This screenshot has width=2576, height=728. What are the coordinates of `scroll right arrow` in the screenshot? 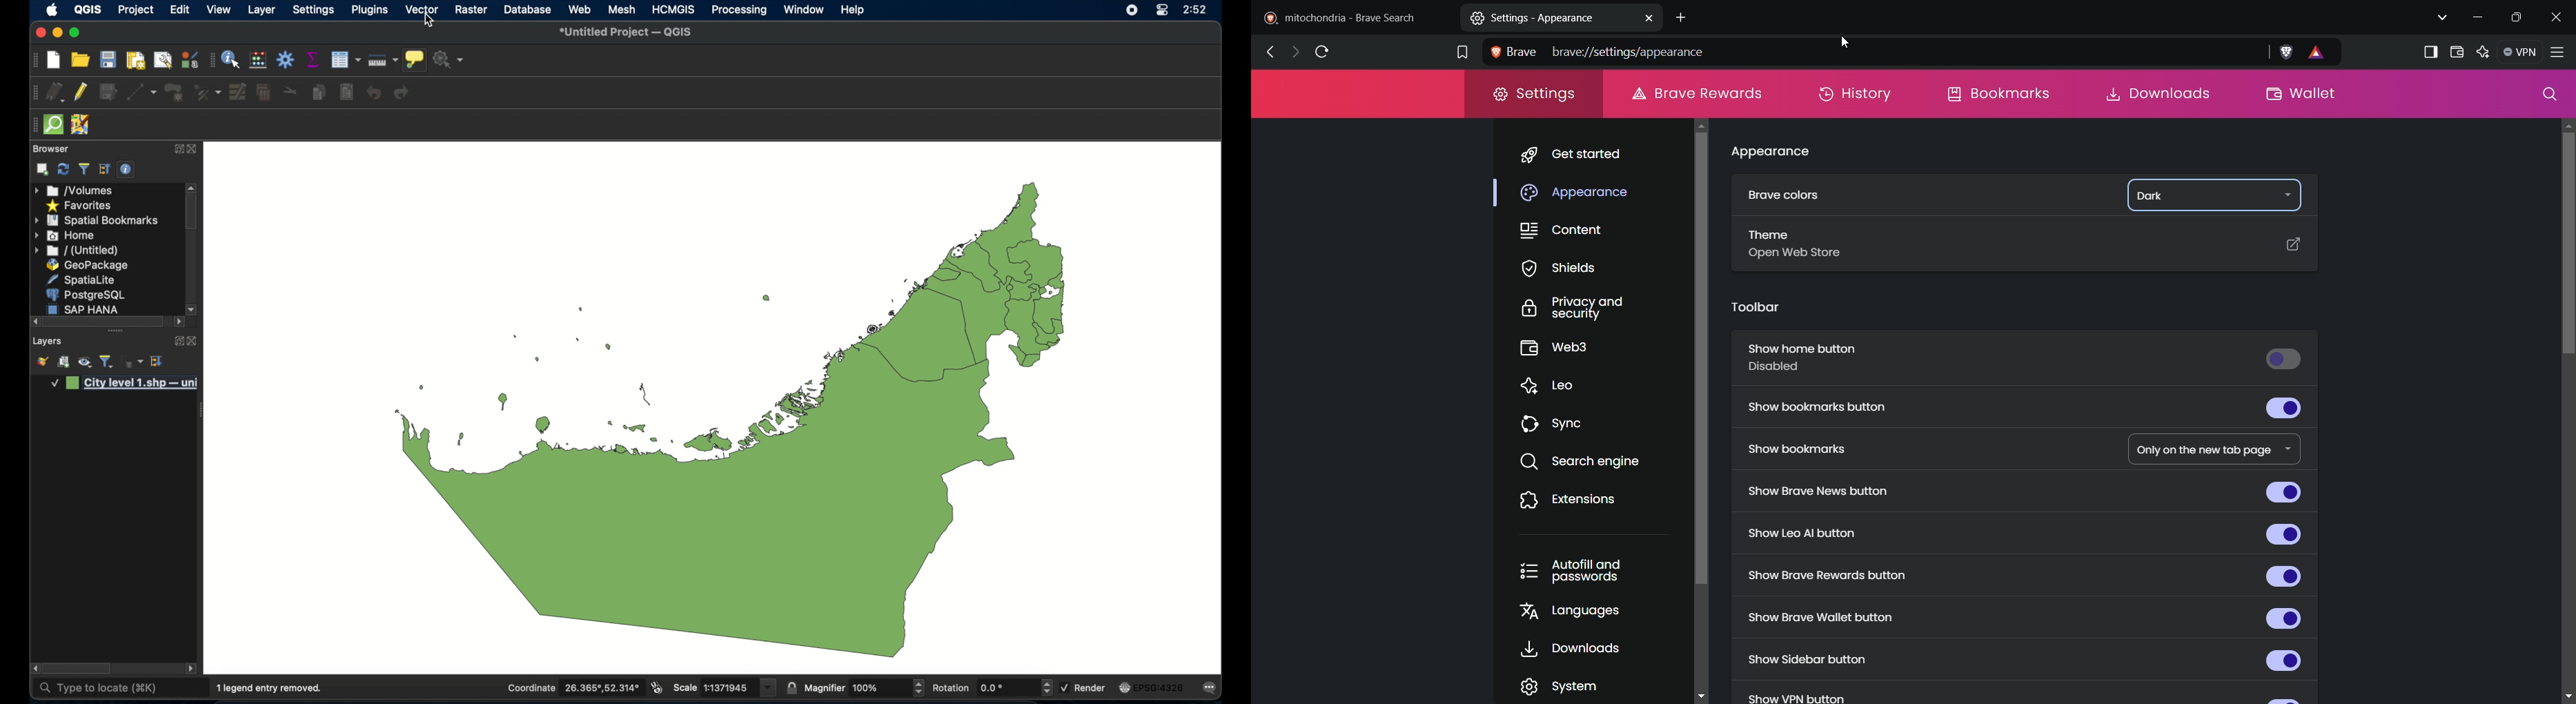 It's located at (35, 321).